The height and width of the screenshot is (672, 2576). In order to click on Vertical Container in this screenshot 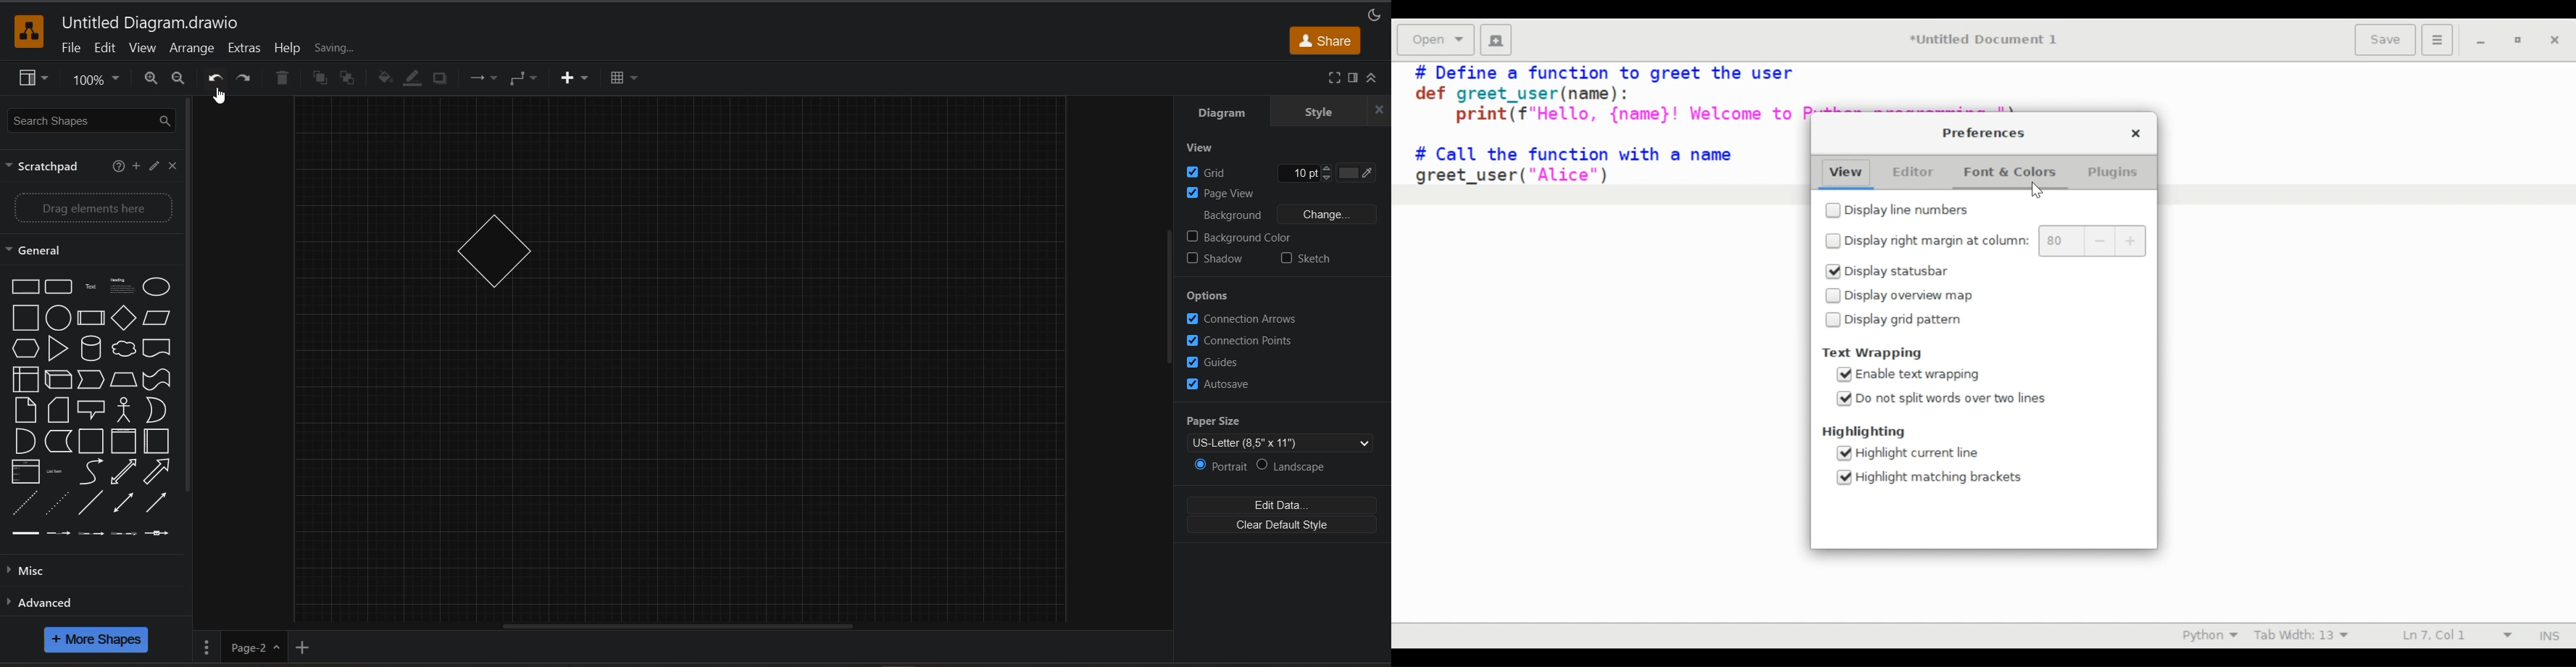, I will do `click(123, 442)`.